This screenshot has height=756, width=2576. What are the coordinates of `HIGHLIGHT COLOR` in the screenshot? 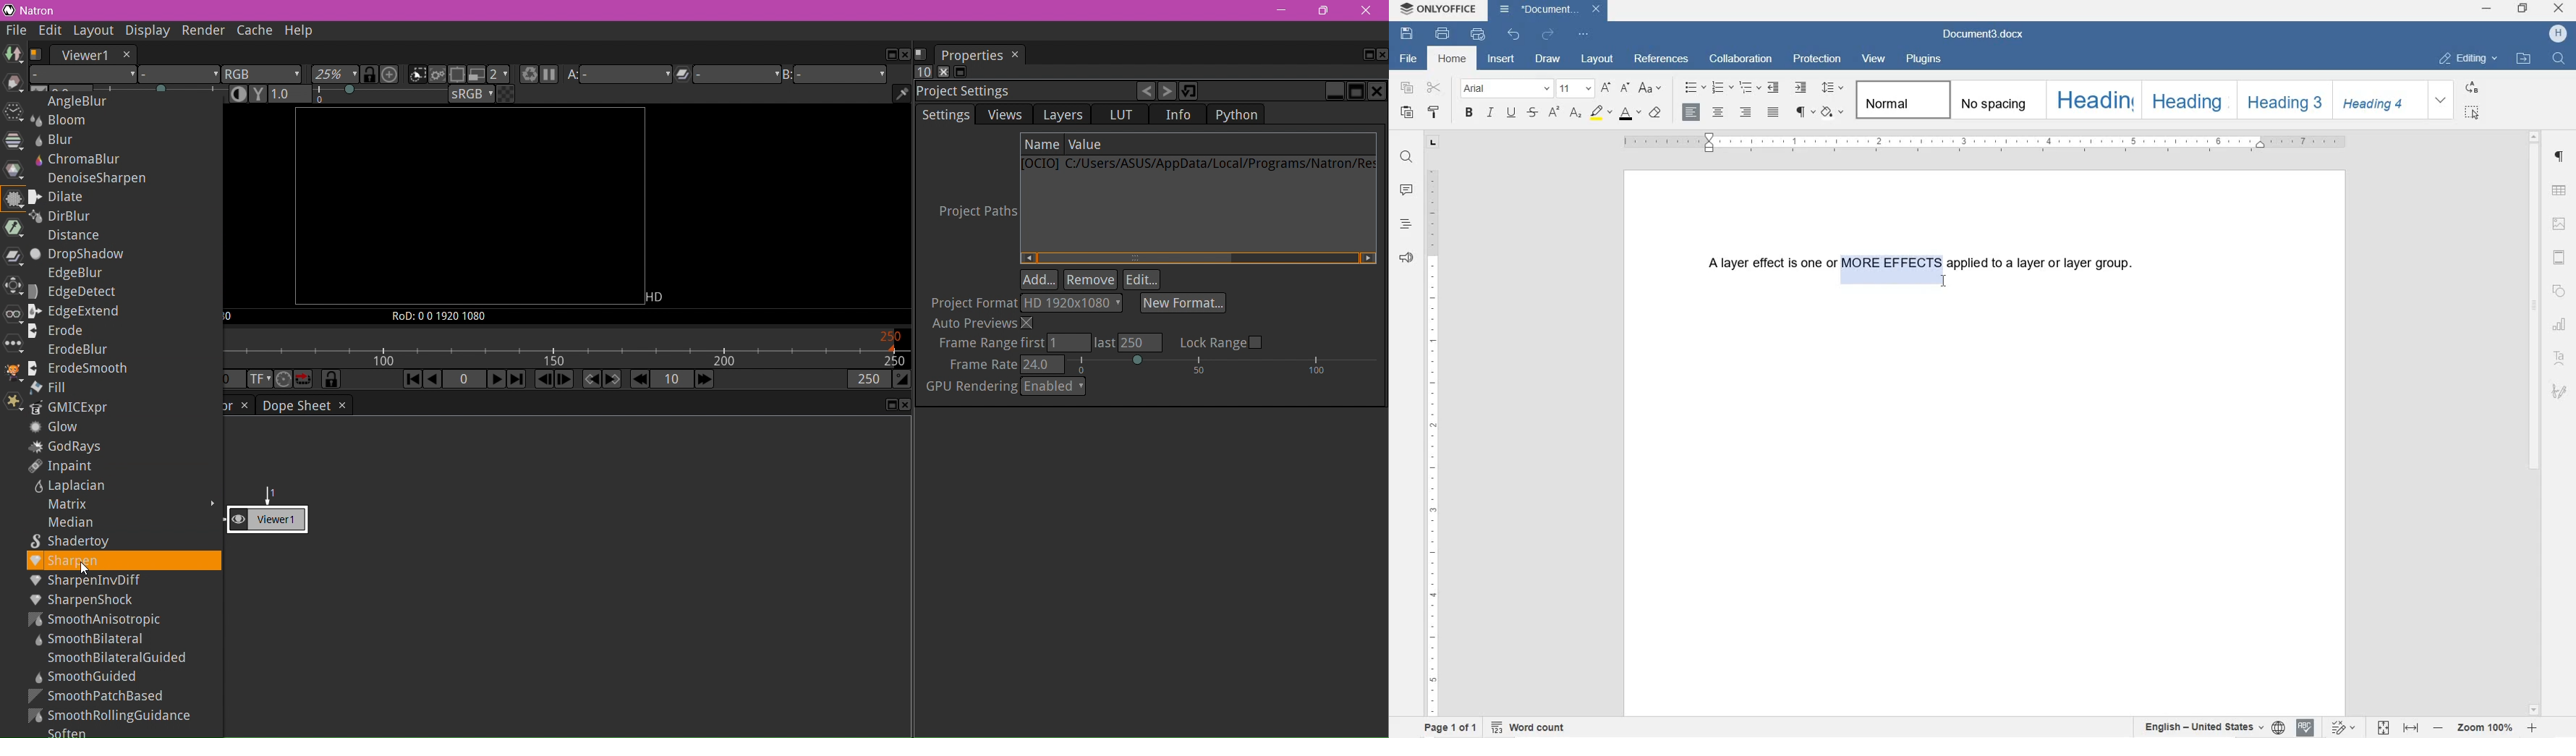 It's located at (1600, 112).